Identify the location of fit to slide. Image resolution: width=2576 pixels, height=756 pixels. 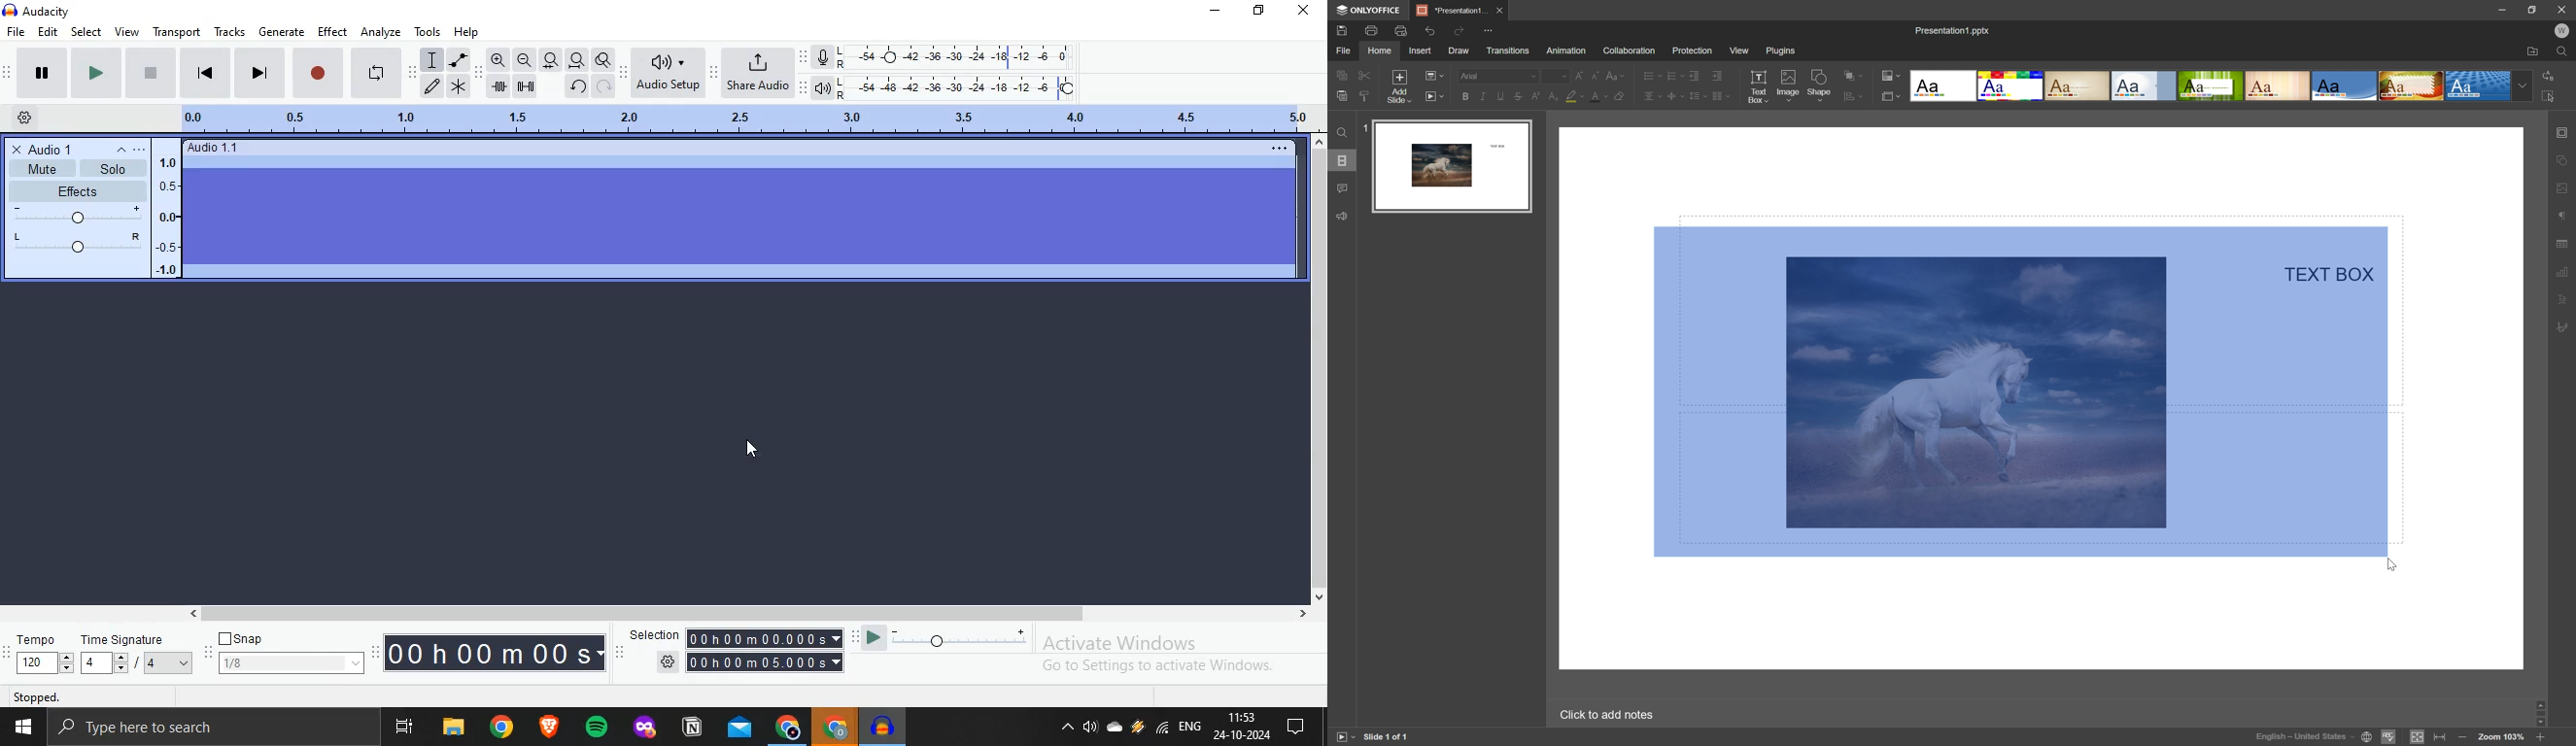
(2416, 738).